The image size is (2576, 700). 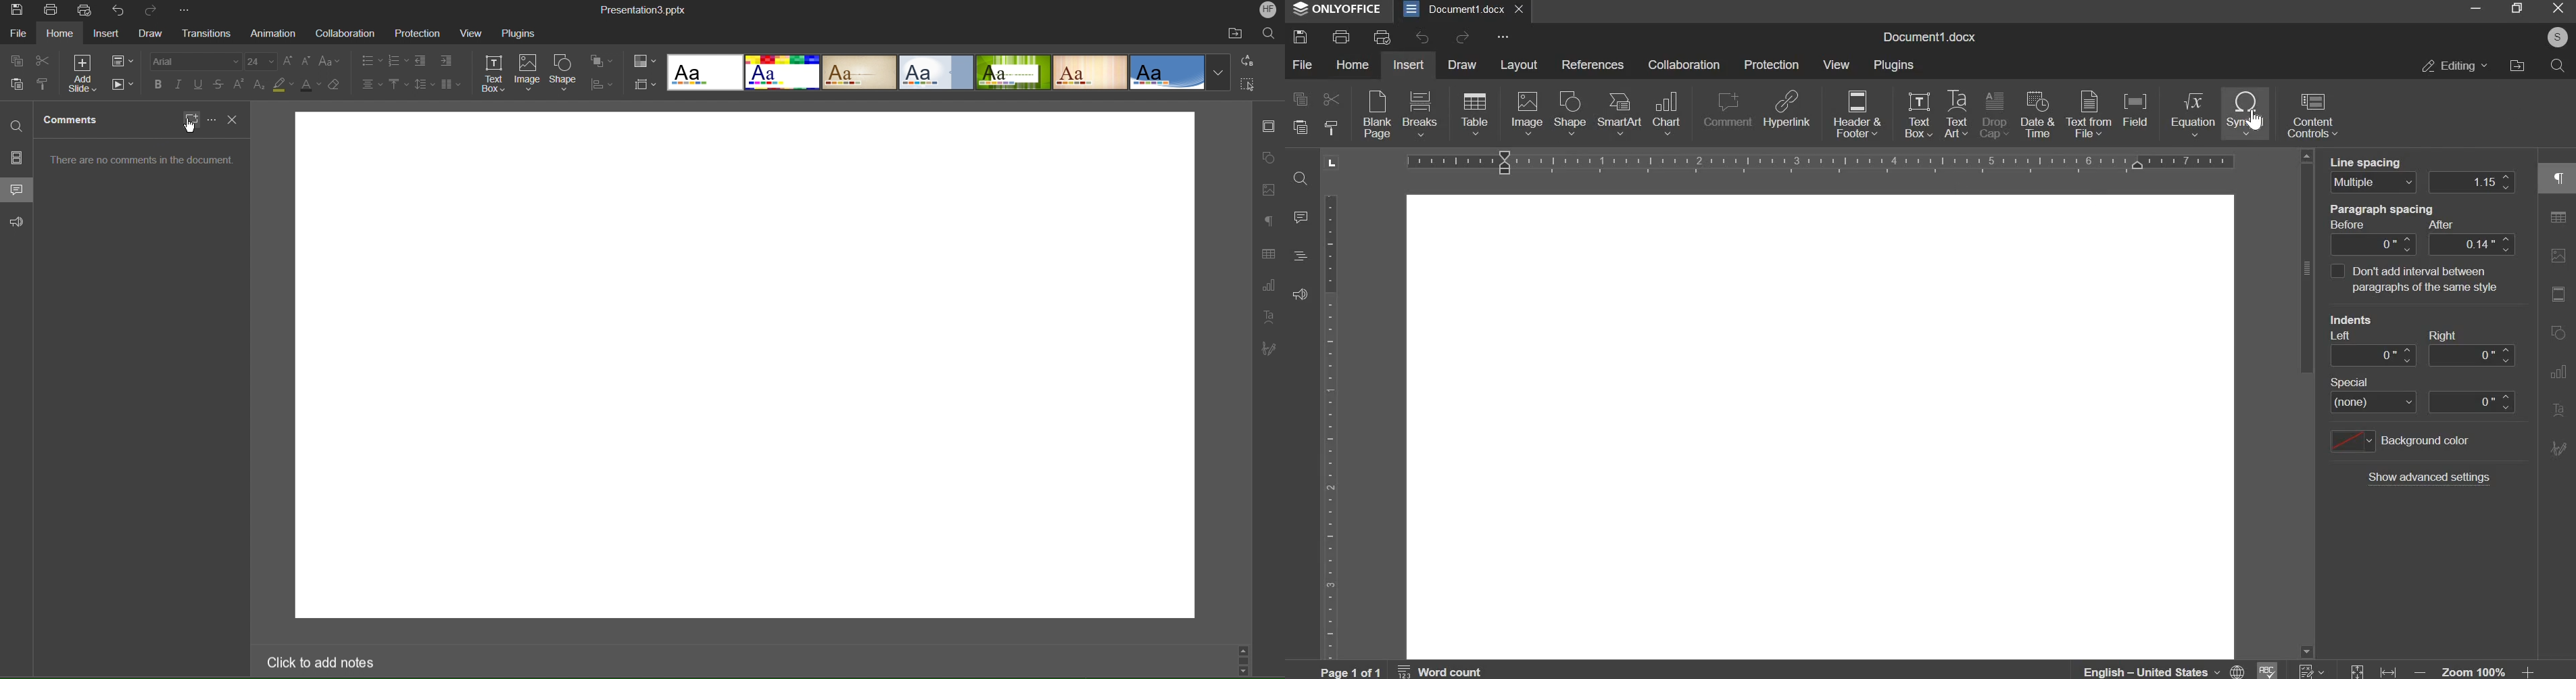 I want to click on comment, so click(x=1301, y=216).